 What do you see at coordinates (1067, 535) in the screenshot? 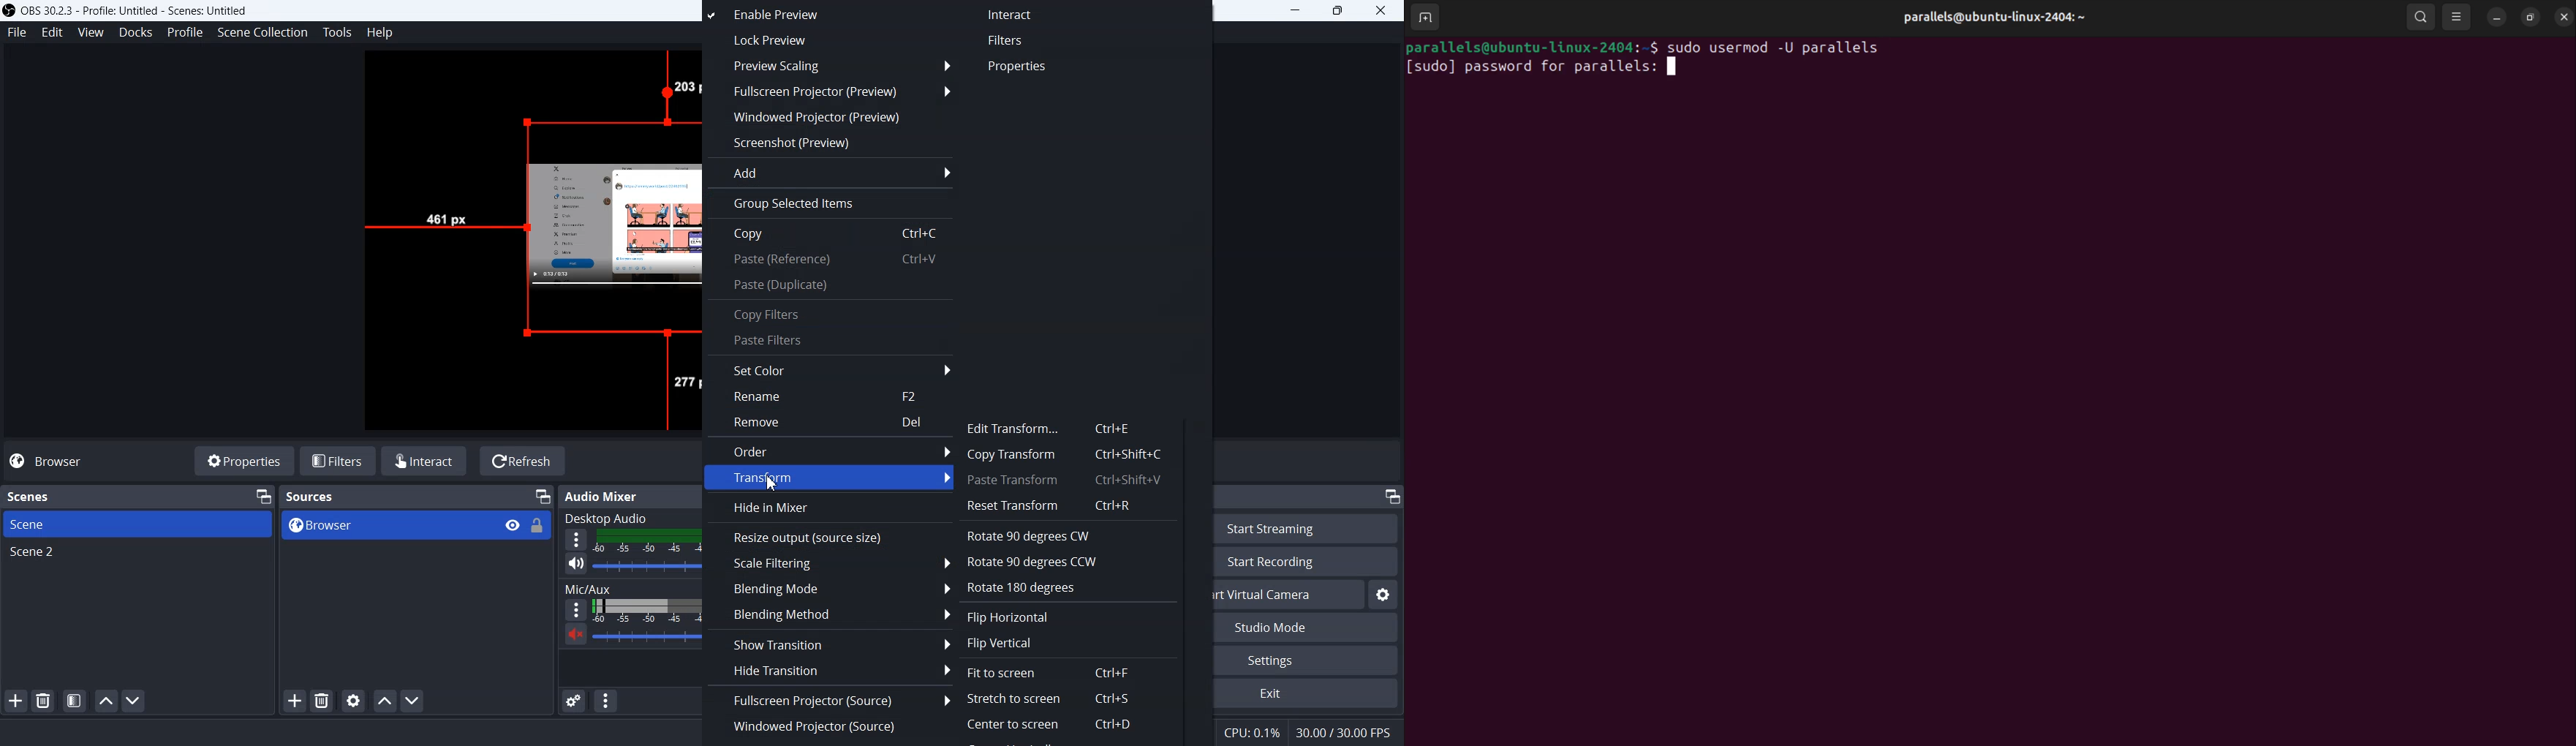
I see `Rotate 90 degree CW` at bounding box center [1067, 535].